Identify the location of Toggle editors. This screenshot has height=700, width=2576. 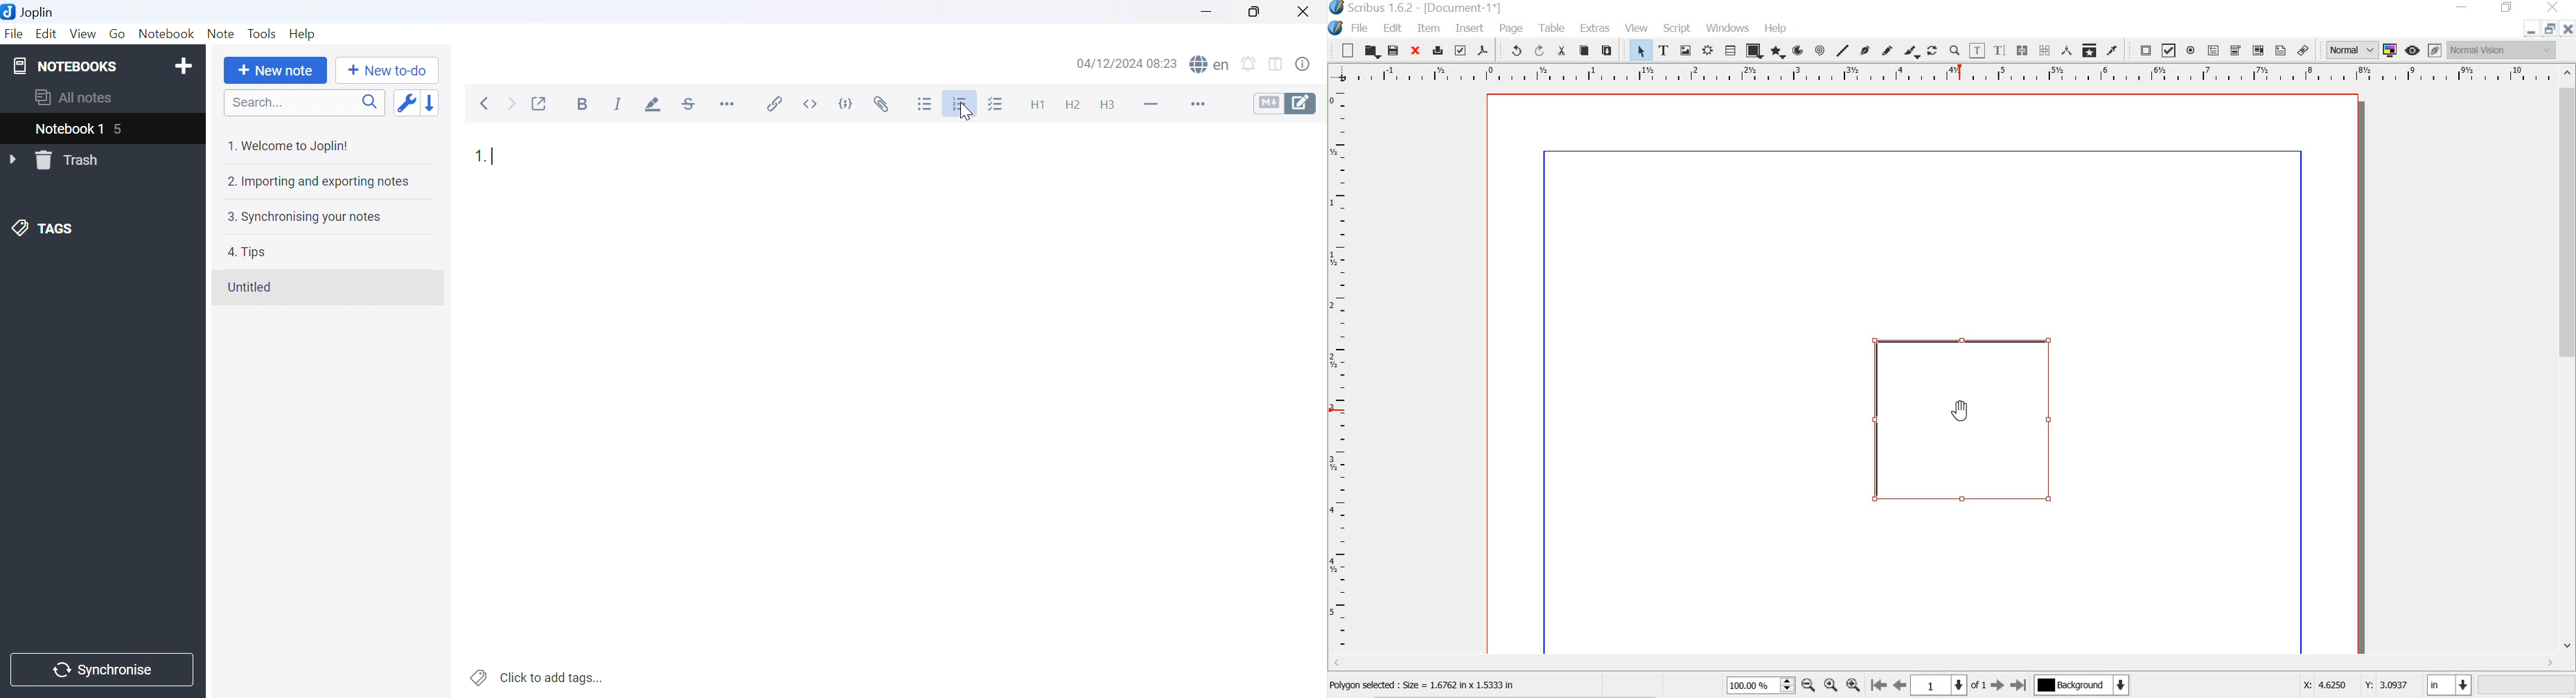
(1285, 102).